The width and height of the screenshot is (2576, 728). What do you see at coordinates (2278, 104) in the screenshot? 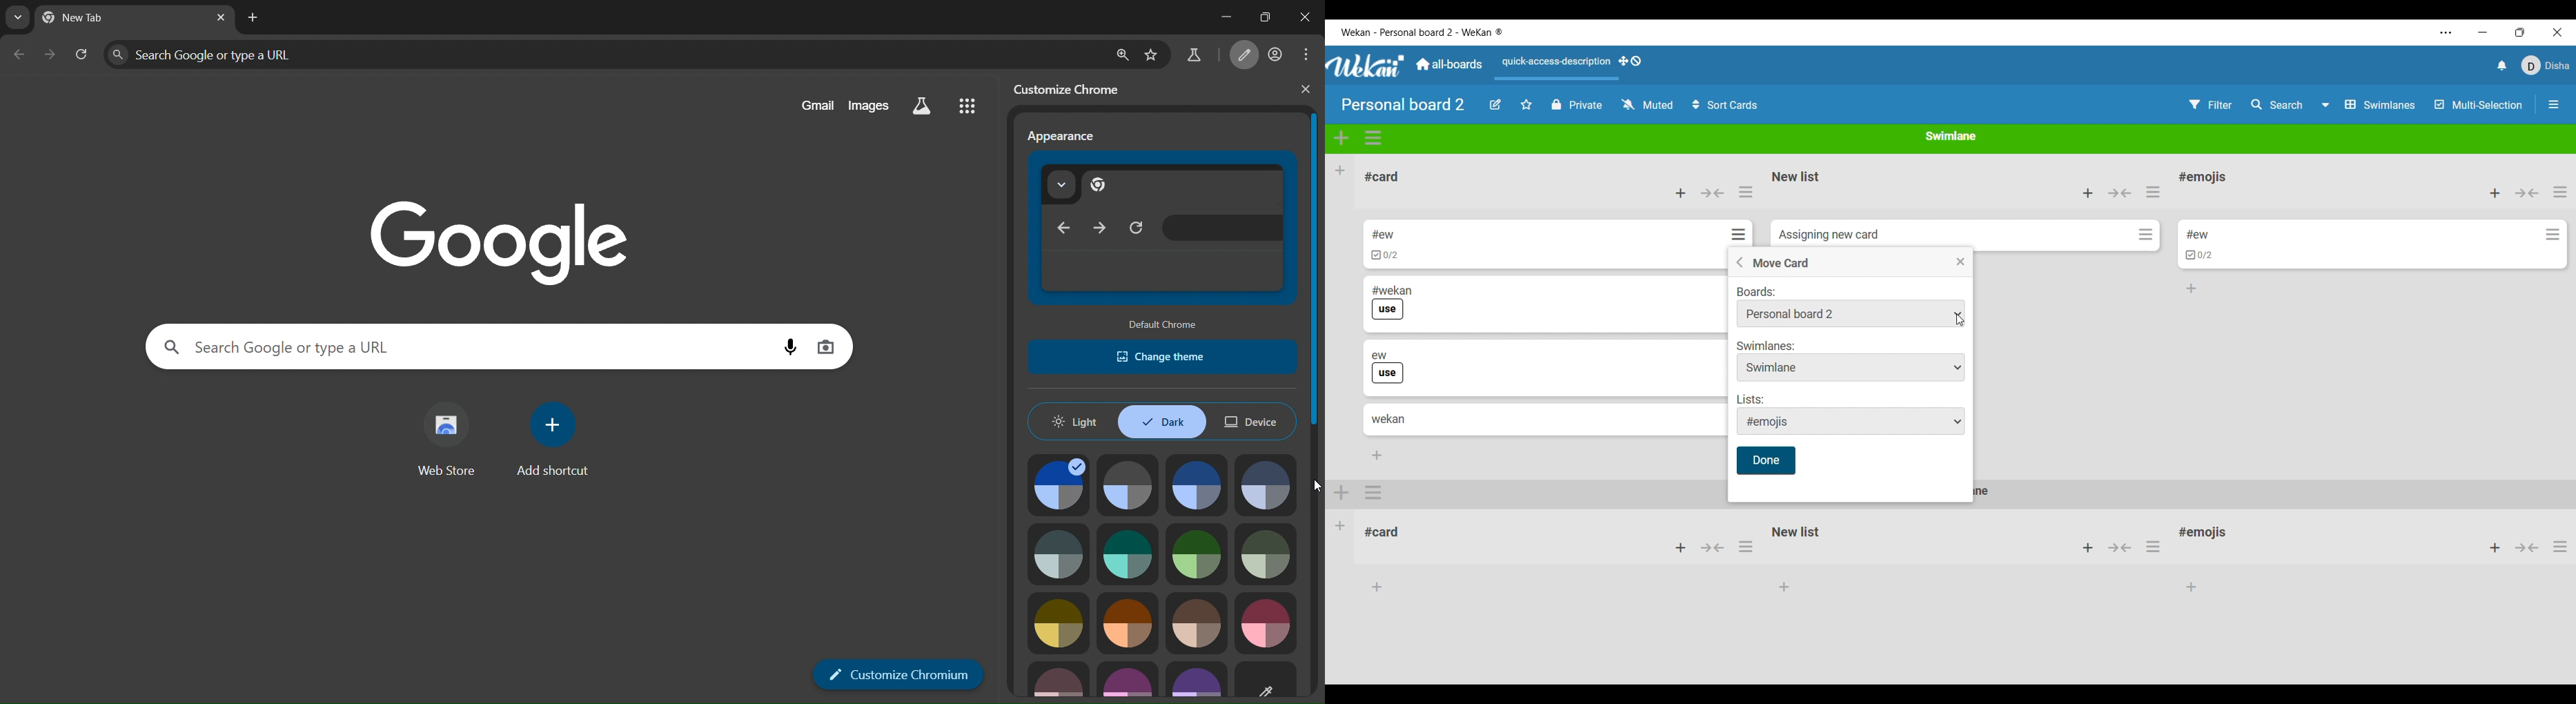
I see `Search ` at bounding box center [2278, 104].